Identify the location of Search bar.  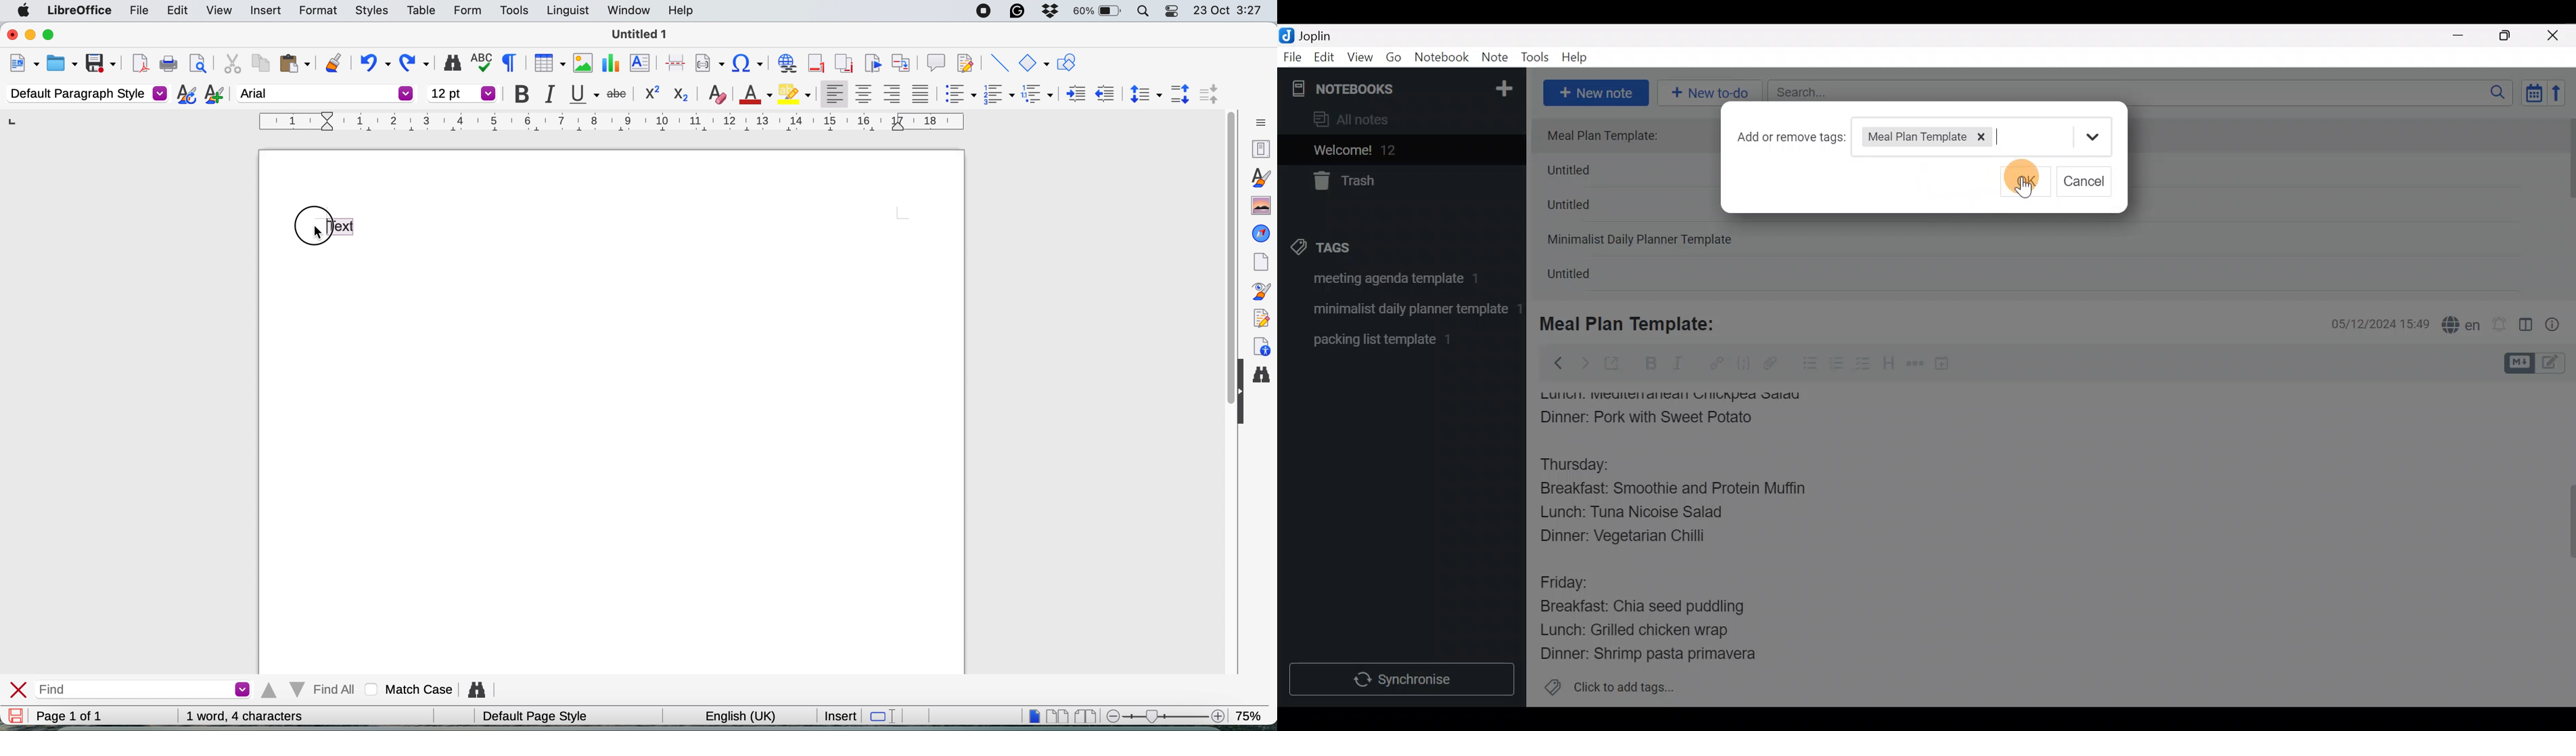
(2144, 91).